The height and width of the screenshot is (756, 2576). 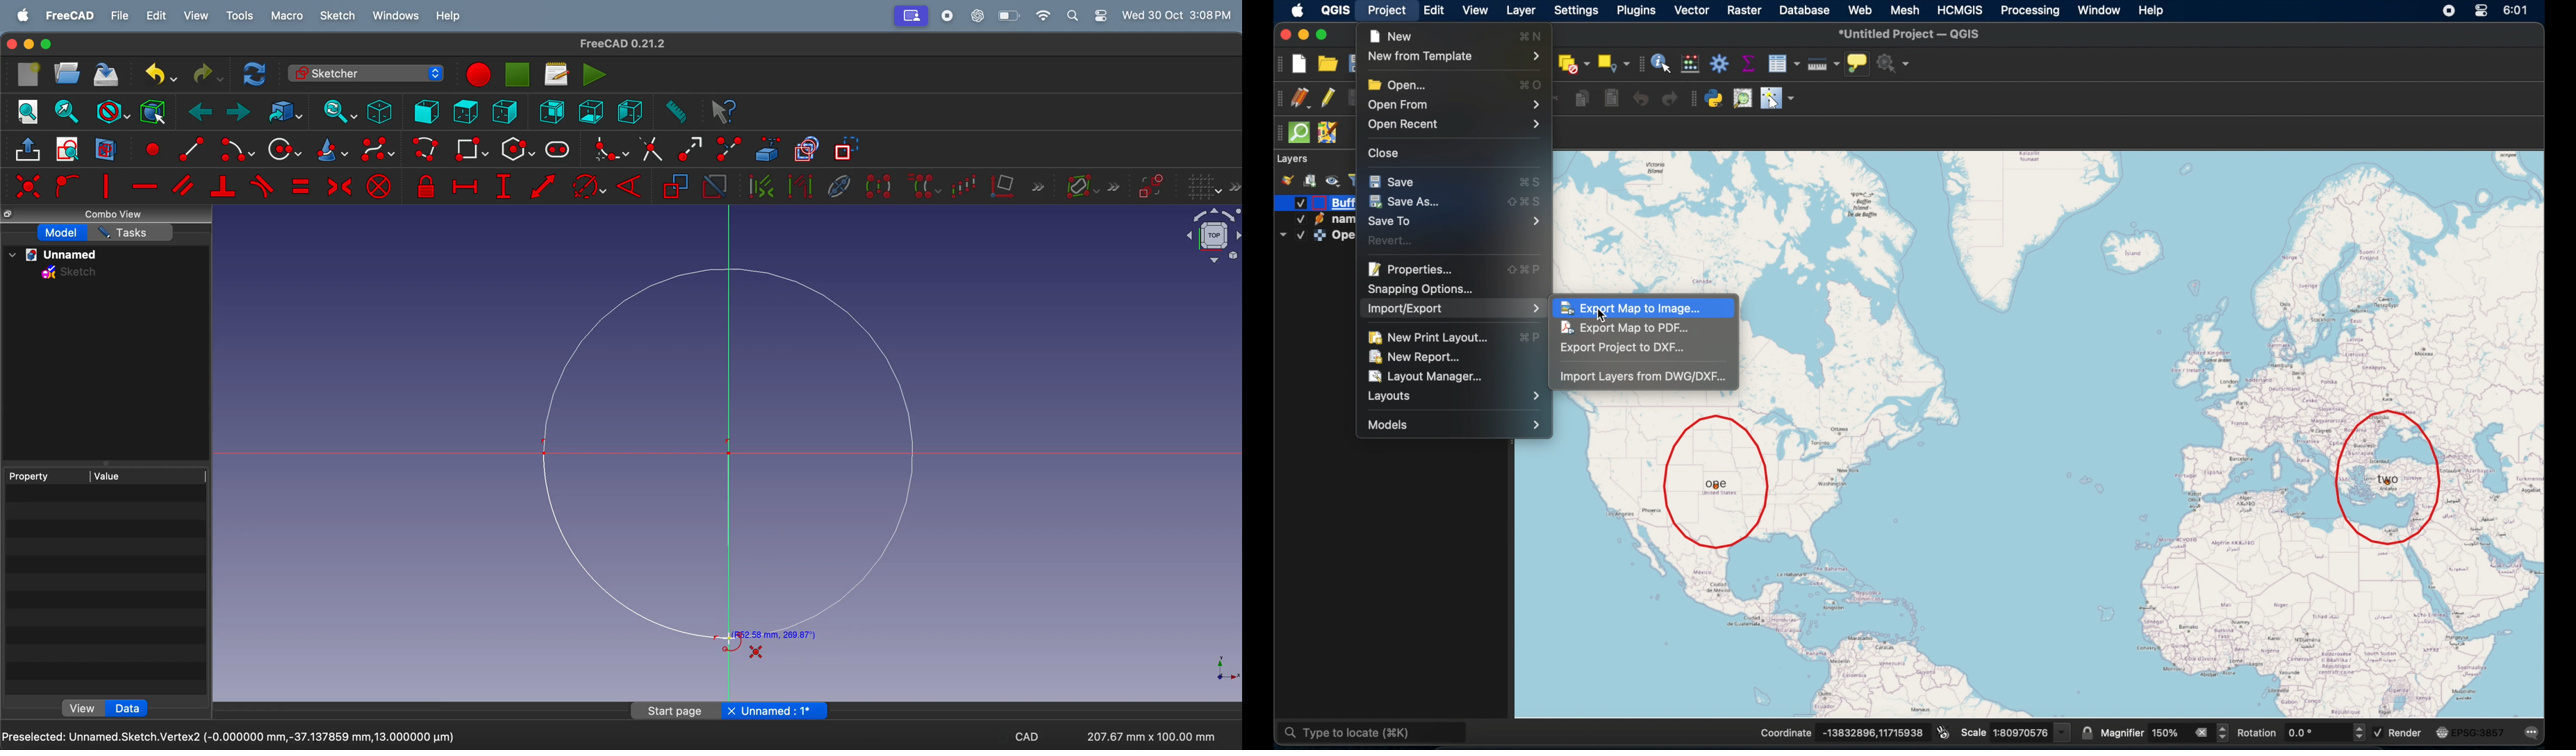 What do you see at coordinates (185, 185) in the screenshot?
I see `constrain parallel` at bounding box center [185, 185].